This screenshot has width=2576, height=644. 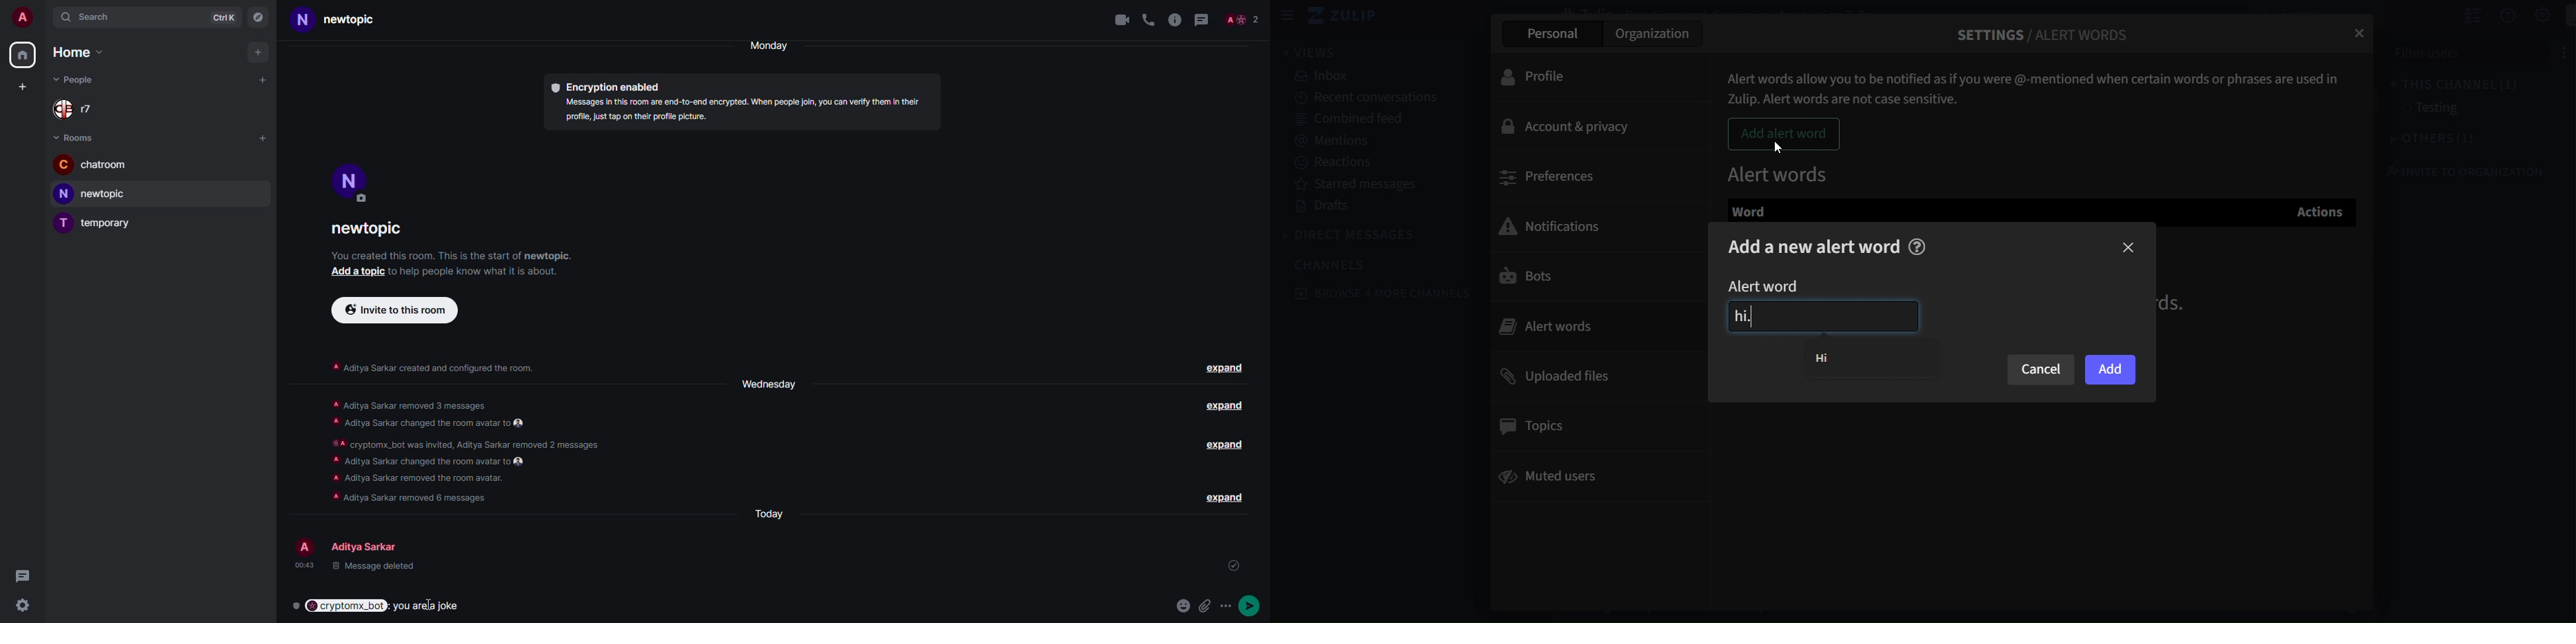 What do you see at coordinates (1175, 19) in the screenshot?
I see `info` at bounding box center [1175, 19].